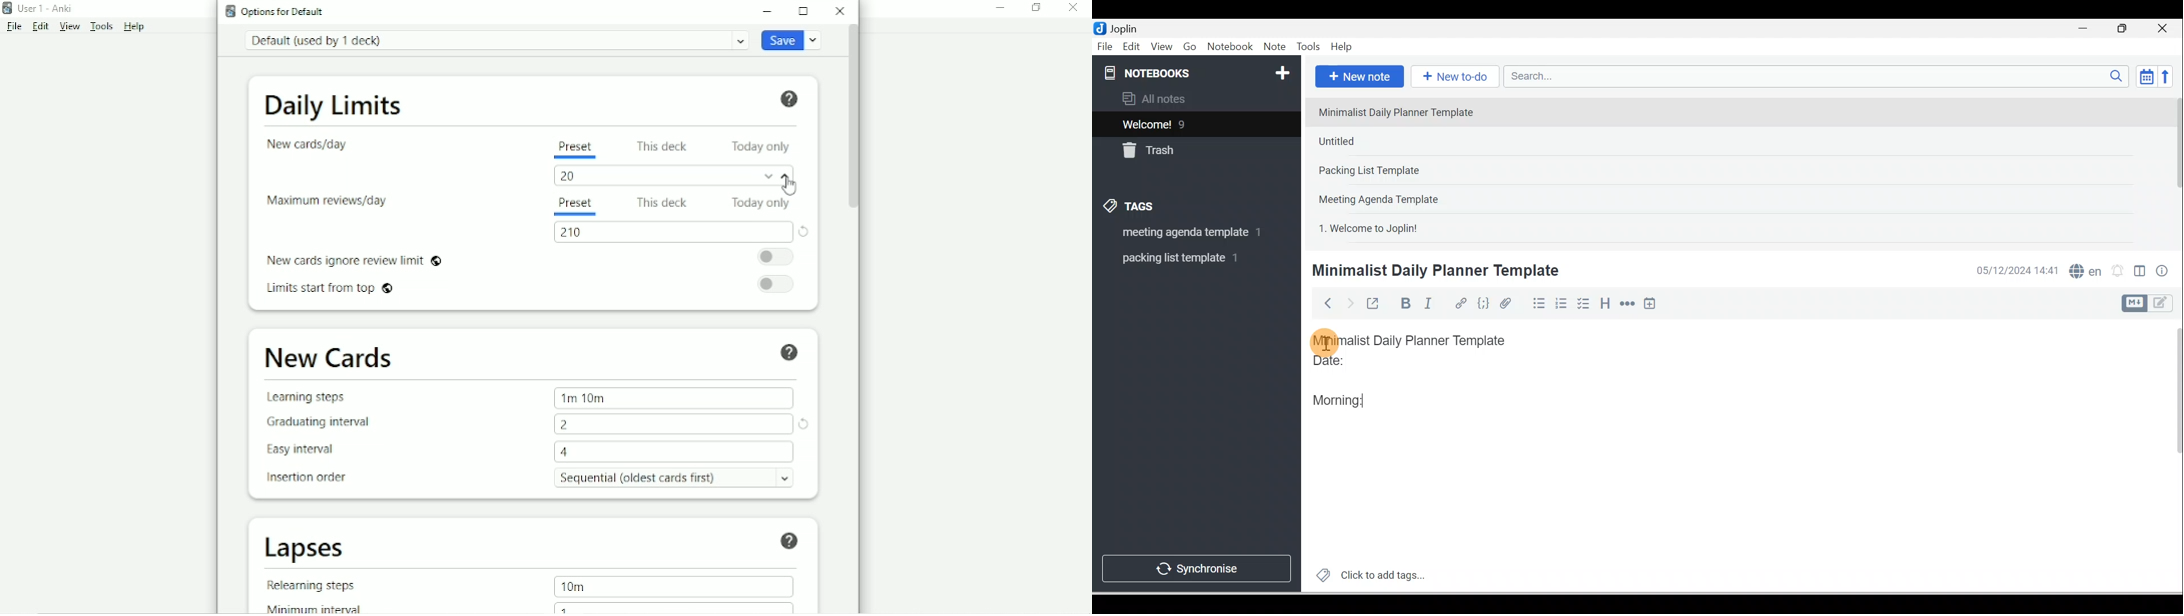 The height and width of the screenshot is (616, 2184). I want to click on Search bar, so click(1820, 76).